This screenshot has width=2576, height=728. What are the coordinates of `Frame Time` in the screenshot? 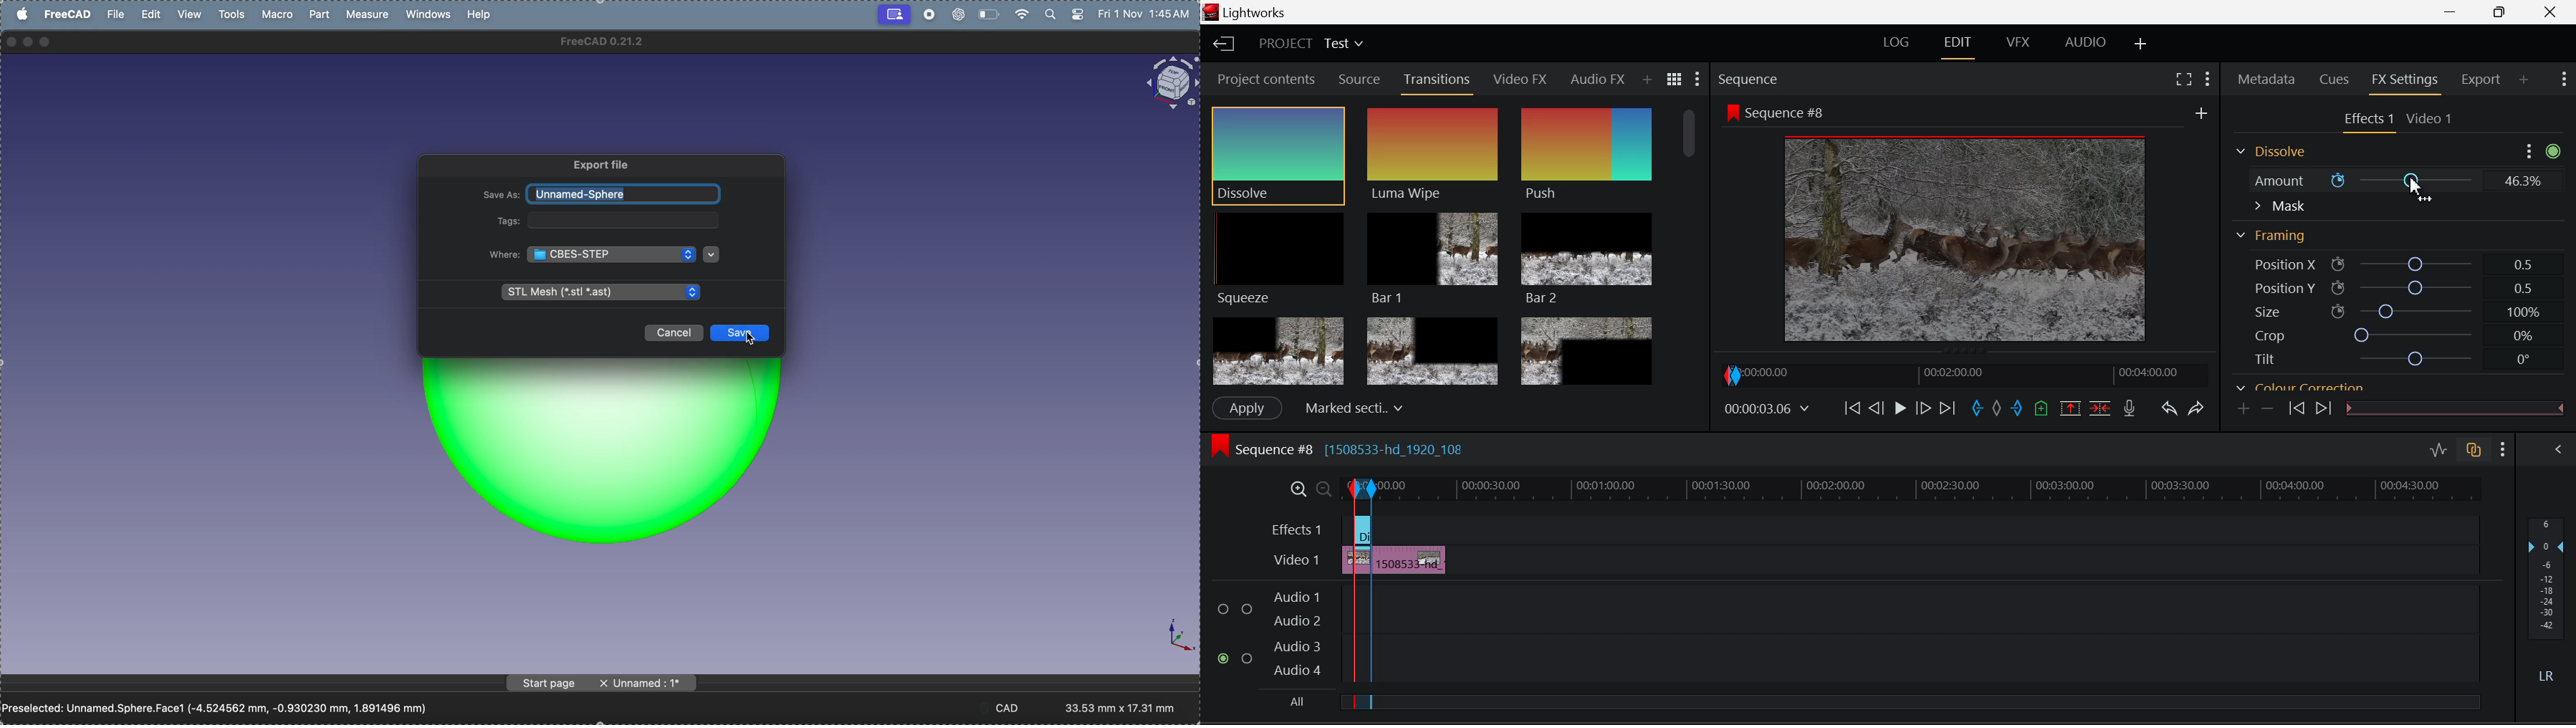 It's located at (1766, 408).